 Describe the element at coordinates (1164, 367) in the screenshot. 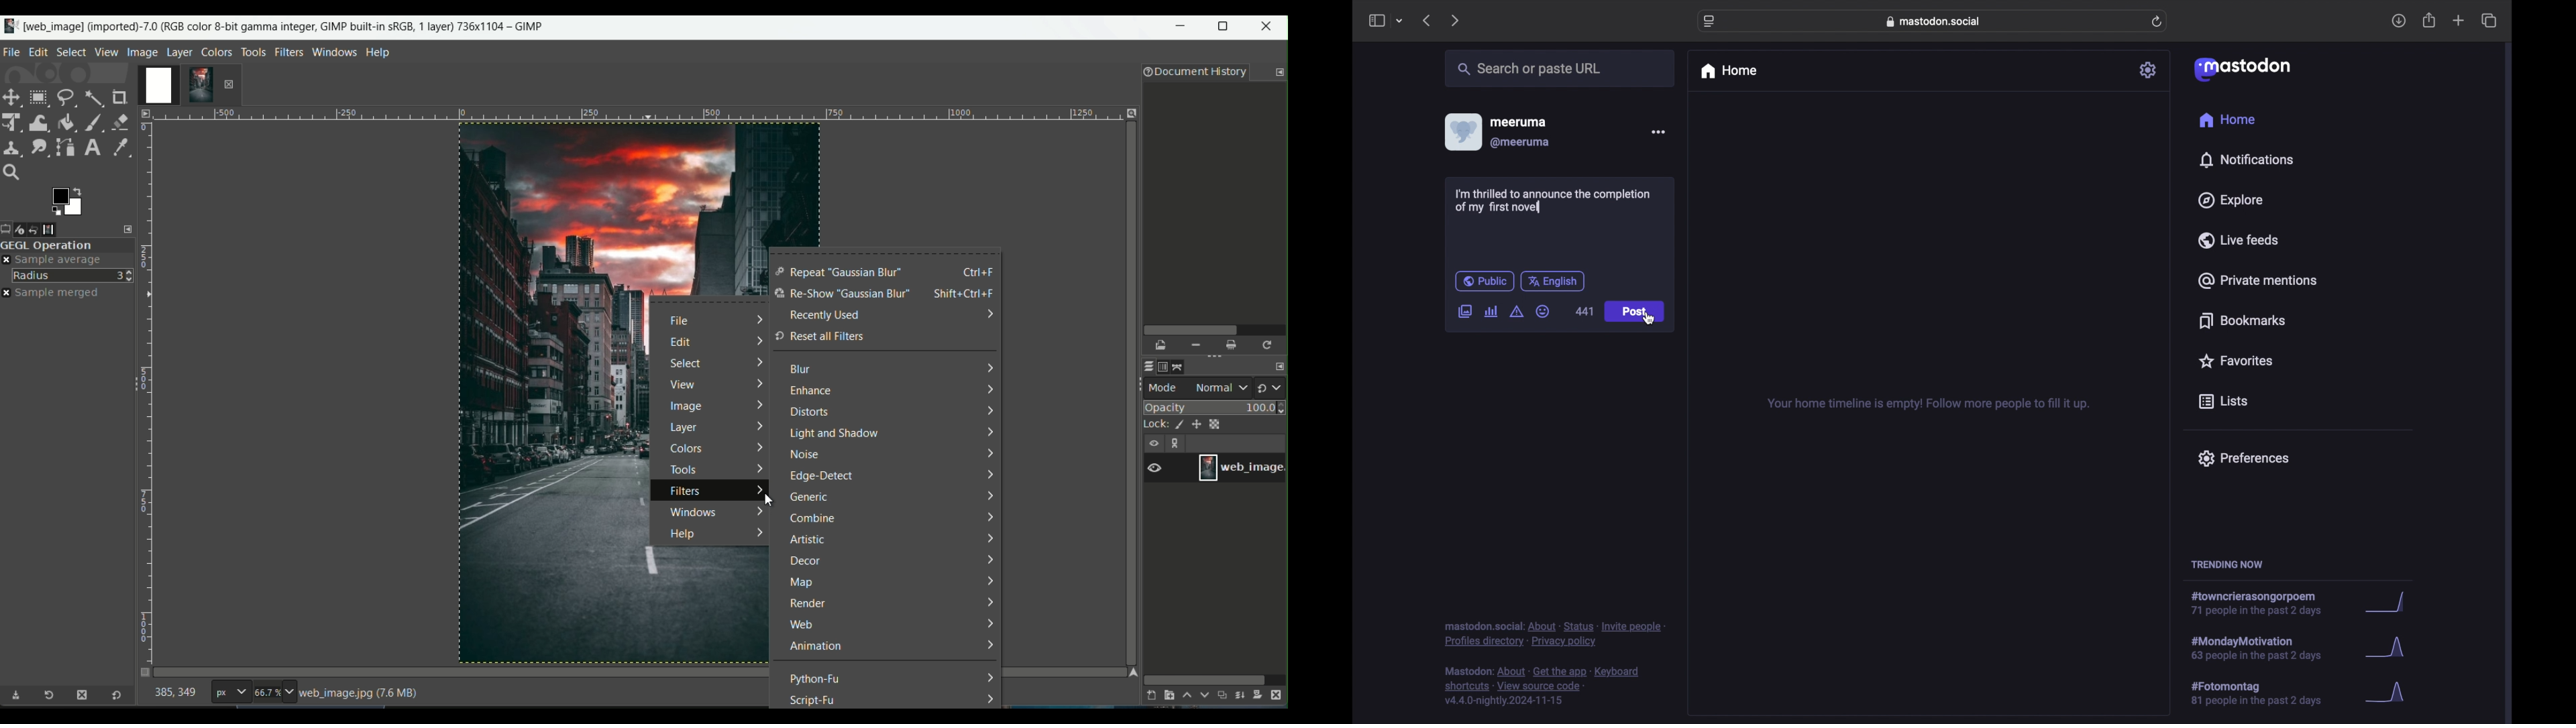

I see `channels` at that location.